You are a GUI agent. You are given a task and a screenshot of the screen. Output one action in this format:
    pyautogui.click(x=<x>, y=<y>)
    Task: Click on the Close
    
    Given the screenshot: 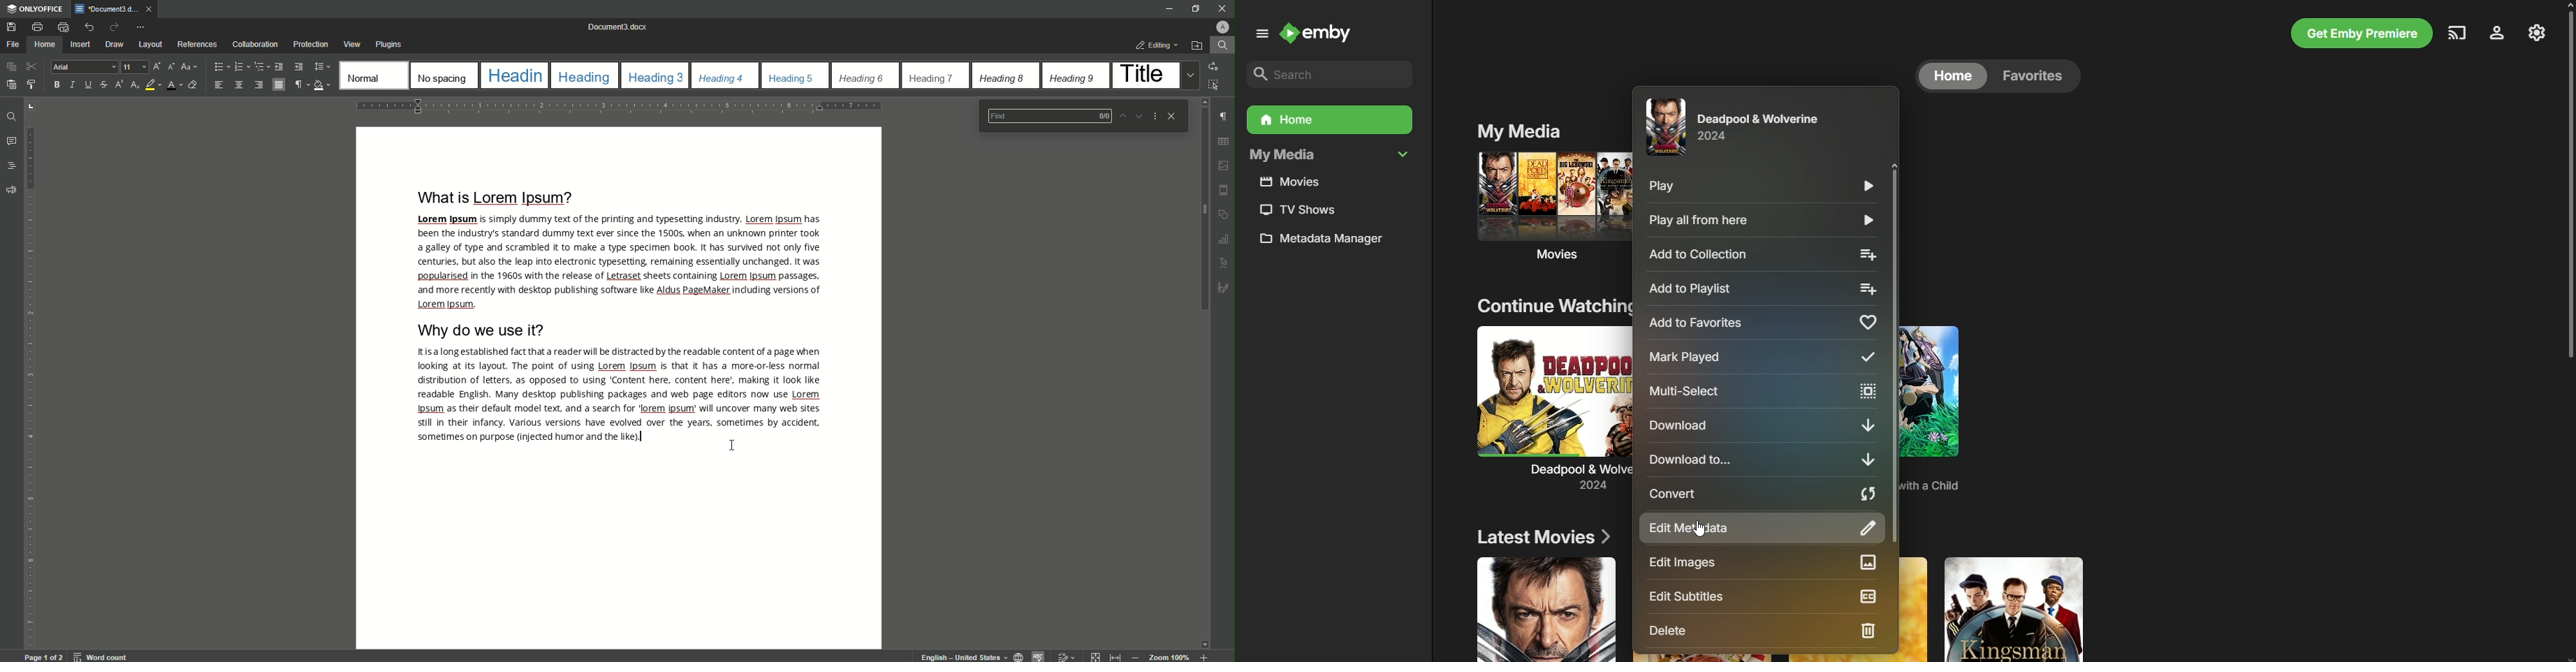 What is the action you would take?
    pyautogui.click(x=1221, y=8)
    